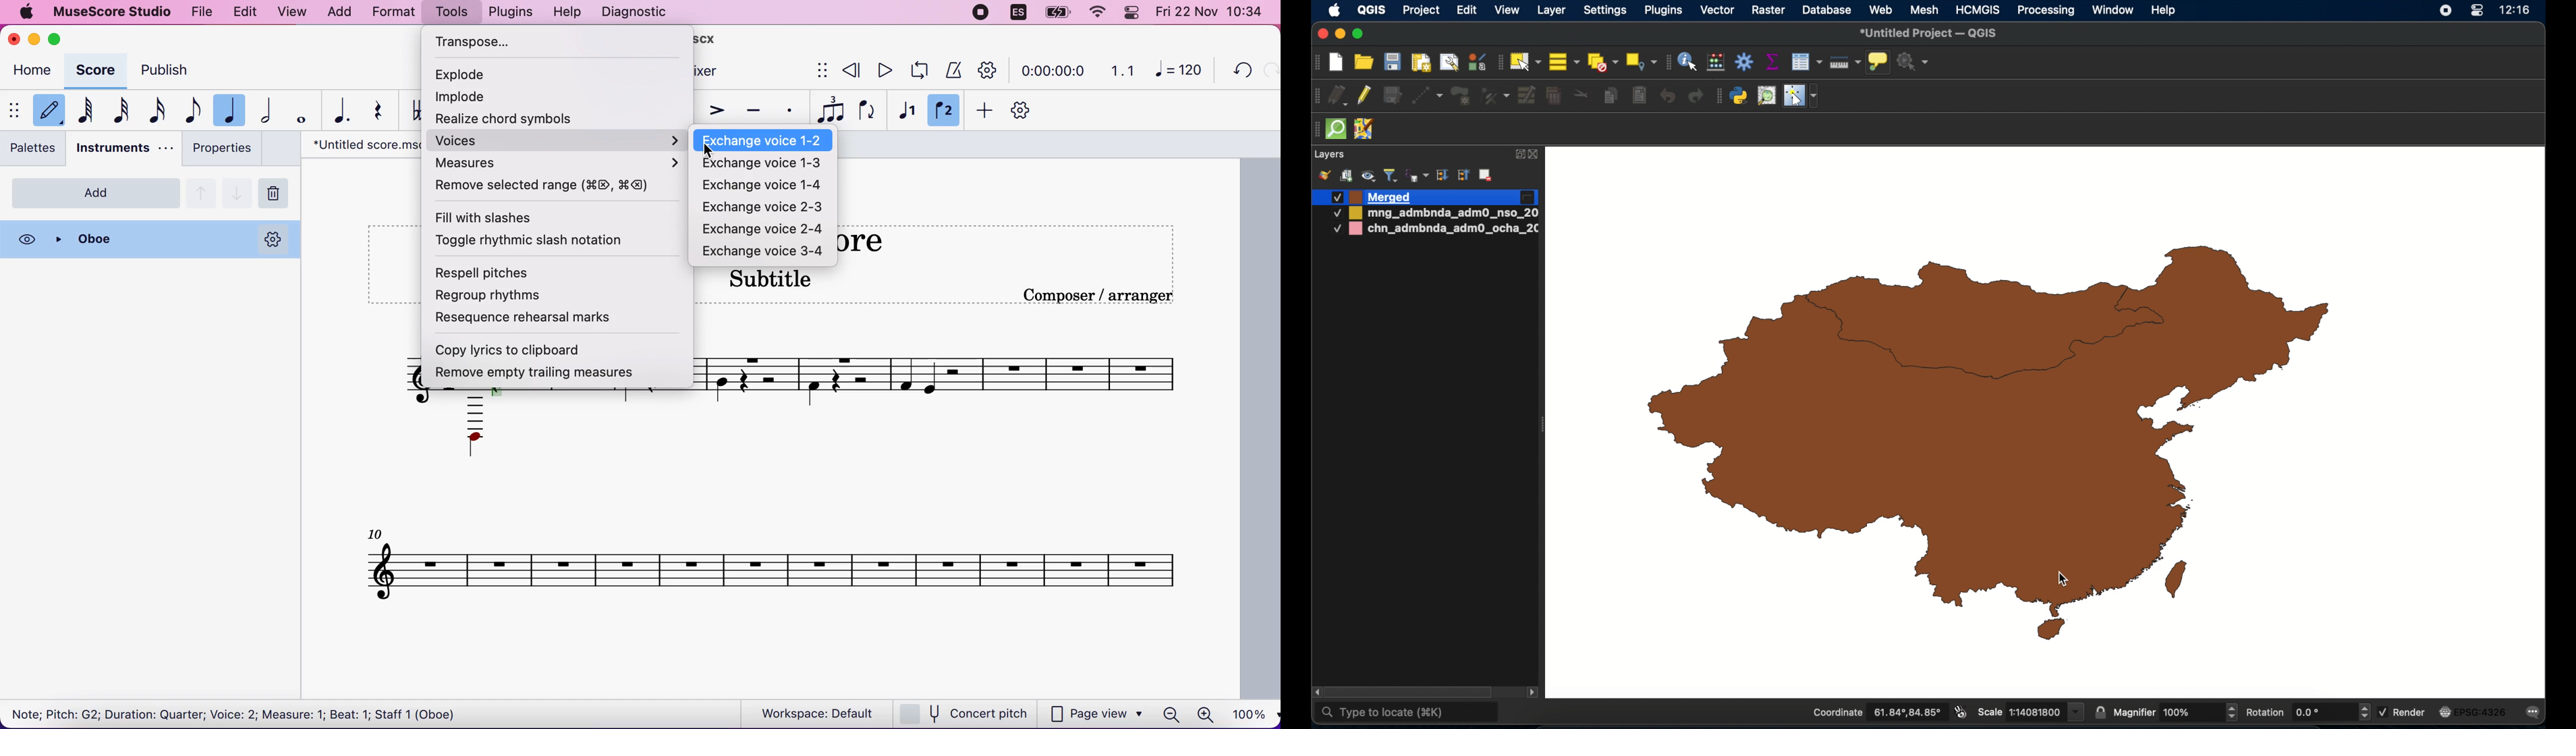 Image resolution: width=2576 pixels, height=756 pixels. Describe the element at coordinates (91, 108) in the screenshot. I see `64th note` at that location.